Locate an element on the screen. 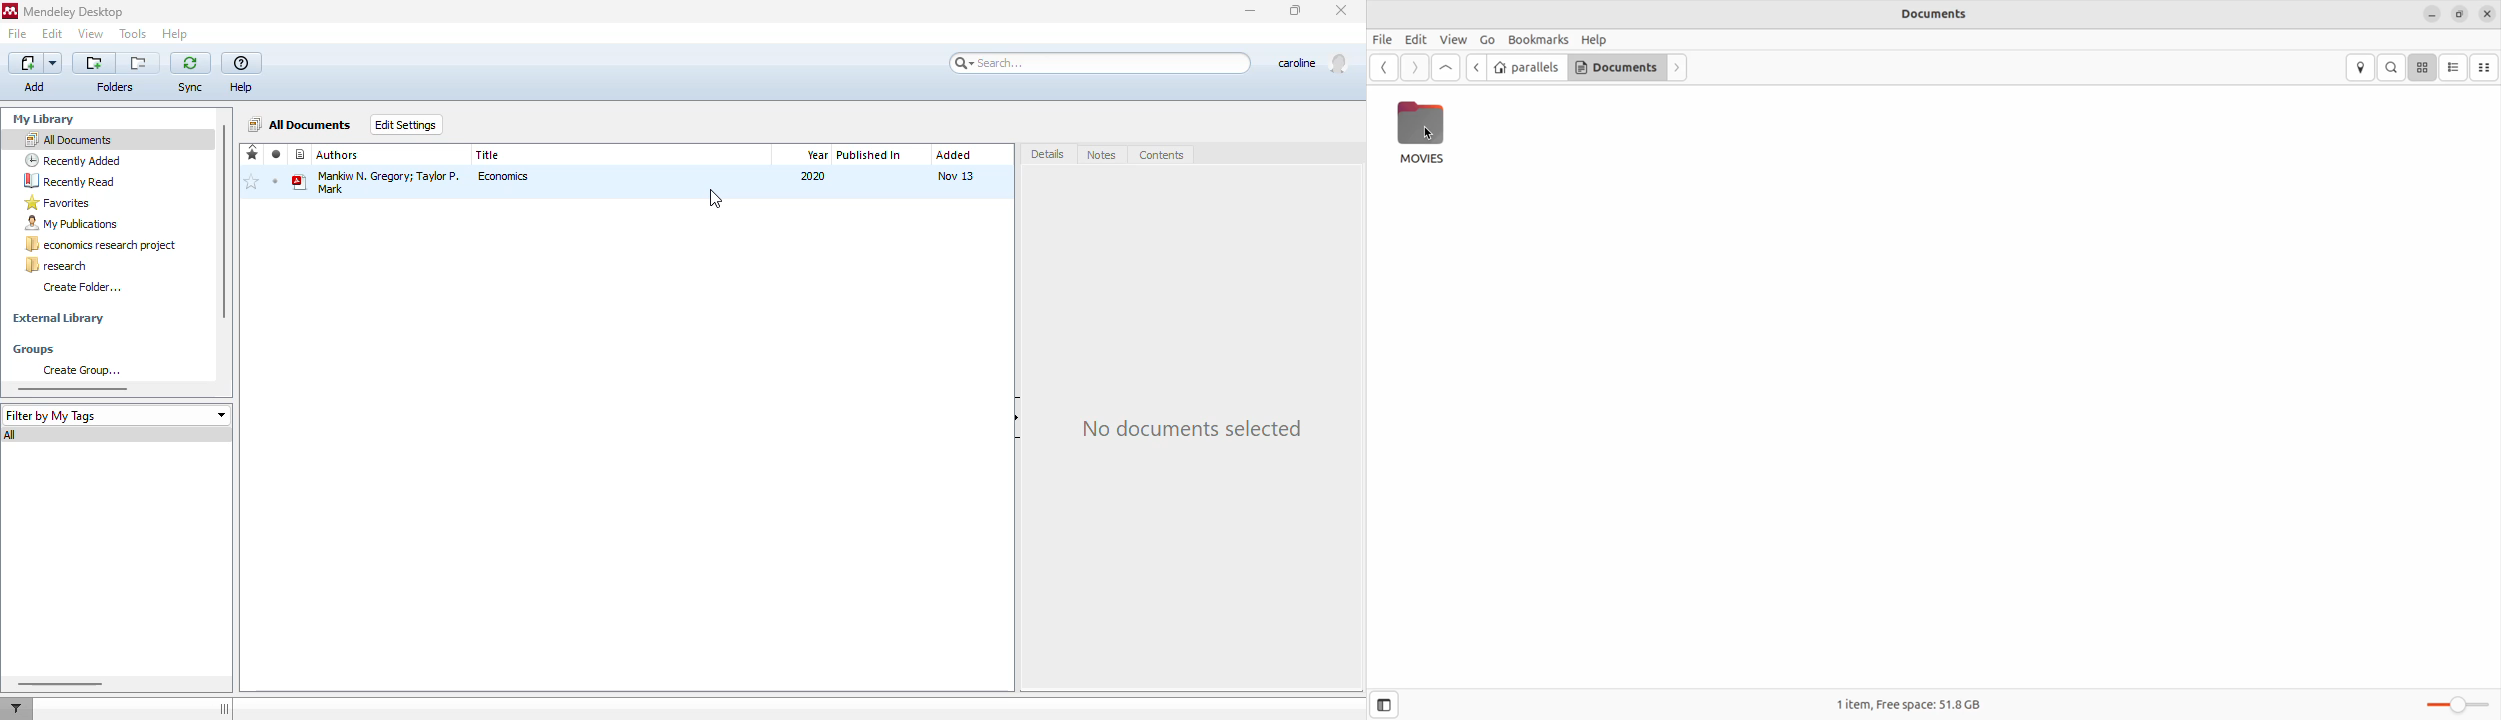 The image size is (2520, 728). contents is located at coordinates (1162, 155).